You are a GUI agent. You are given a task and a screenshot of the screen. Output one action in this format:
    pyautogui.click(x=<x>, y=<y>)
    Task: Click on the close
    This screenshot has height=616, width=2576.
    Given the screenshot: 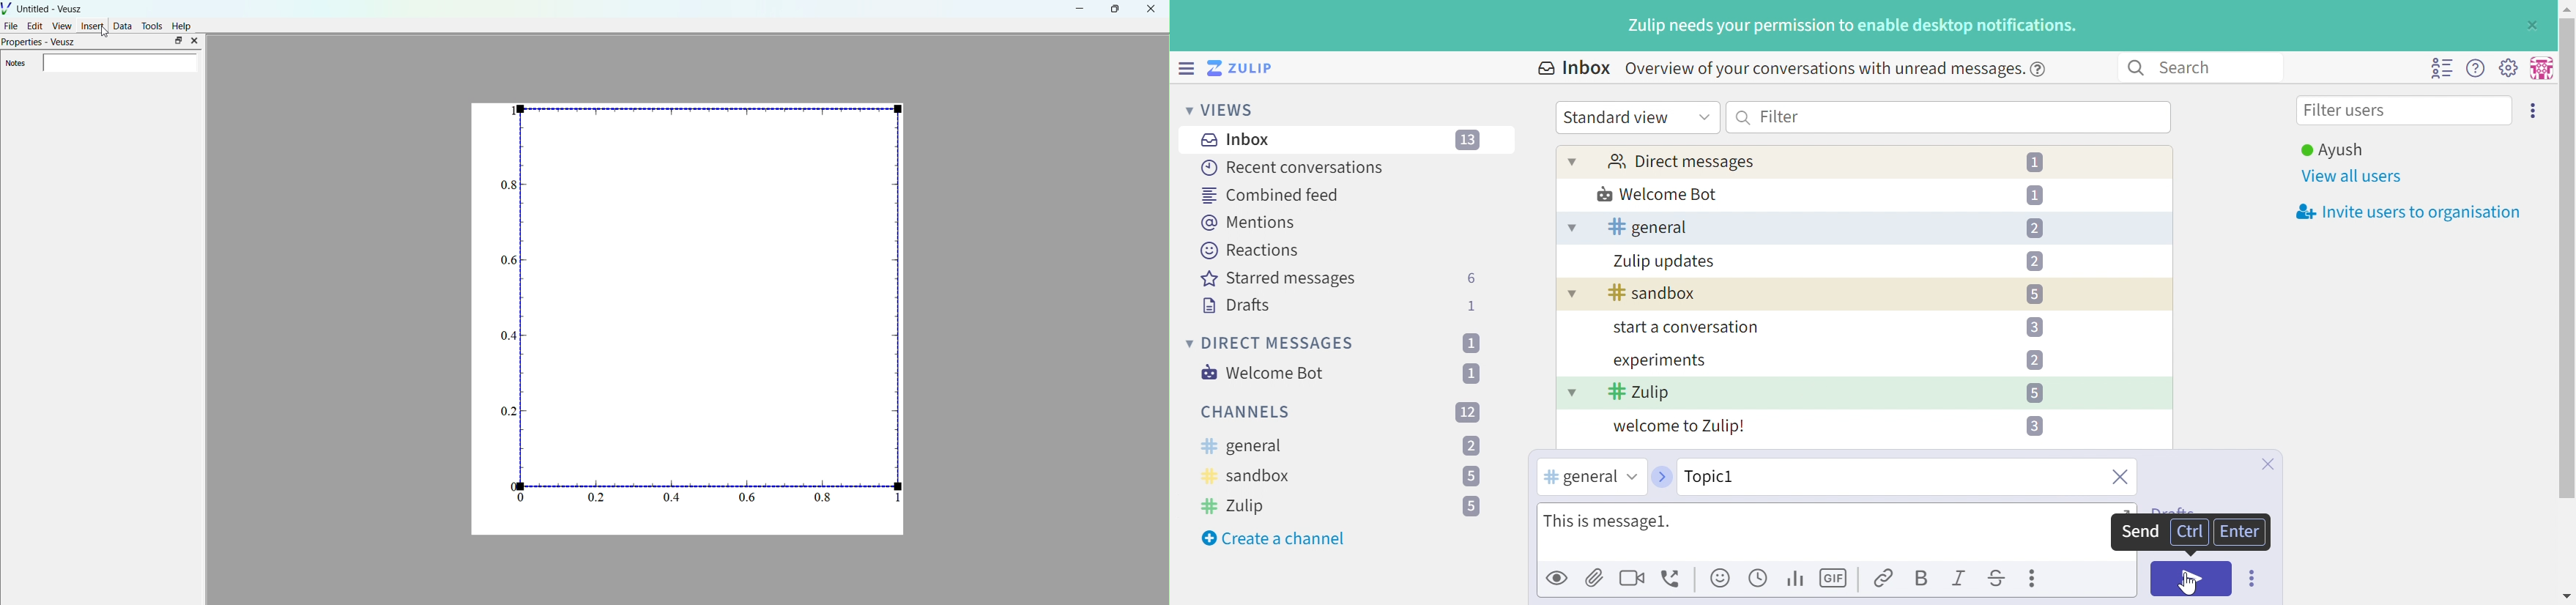 What is the action you would take?
    pyautogui.click(x=2118, y=478)
    